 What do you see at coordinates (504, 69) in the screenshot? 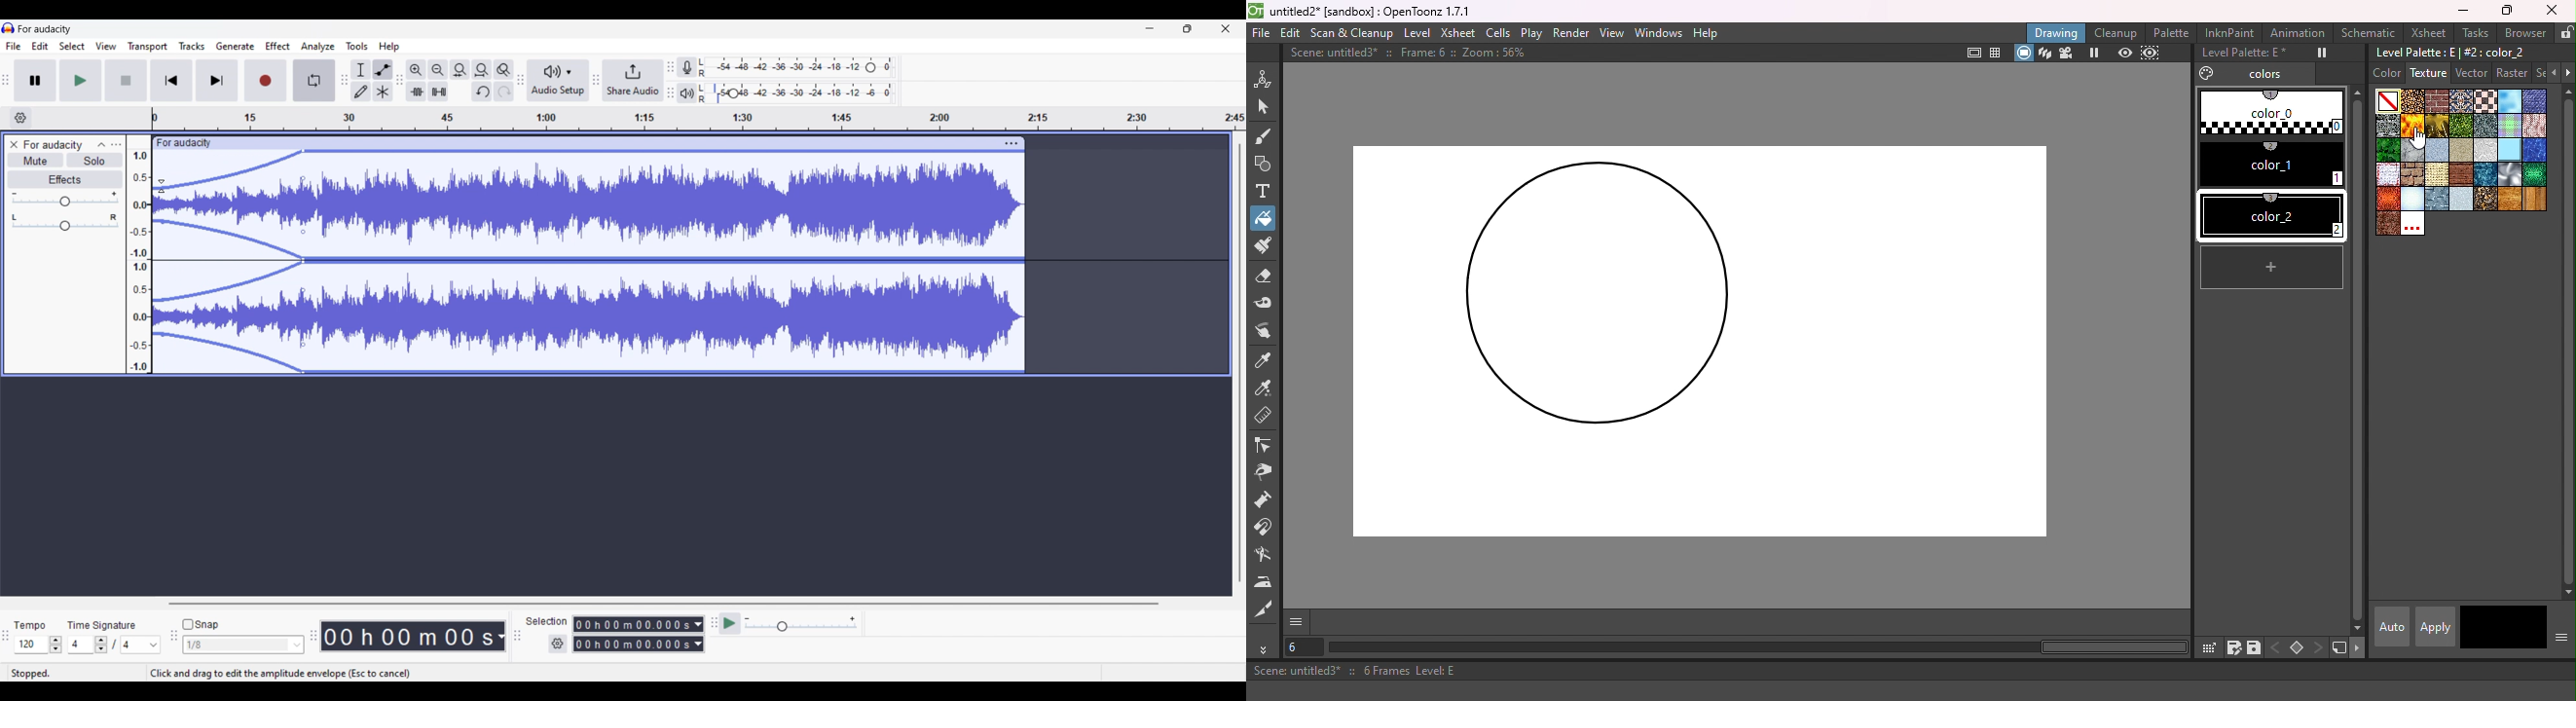
I see `Zoom toggle` at bounding box center [504, 69].